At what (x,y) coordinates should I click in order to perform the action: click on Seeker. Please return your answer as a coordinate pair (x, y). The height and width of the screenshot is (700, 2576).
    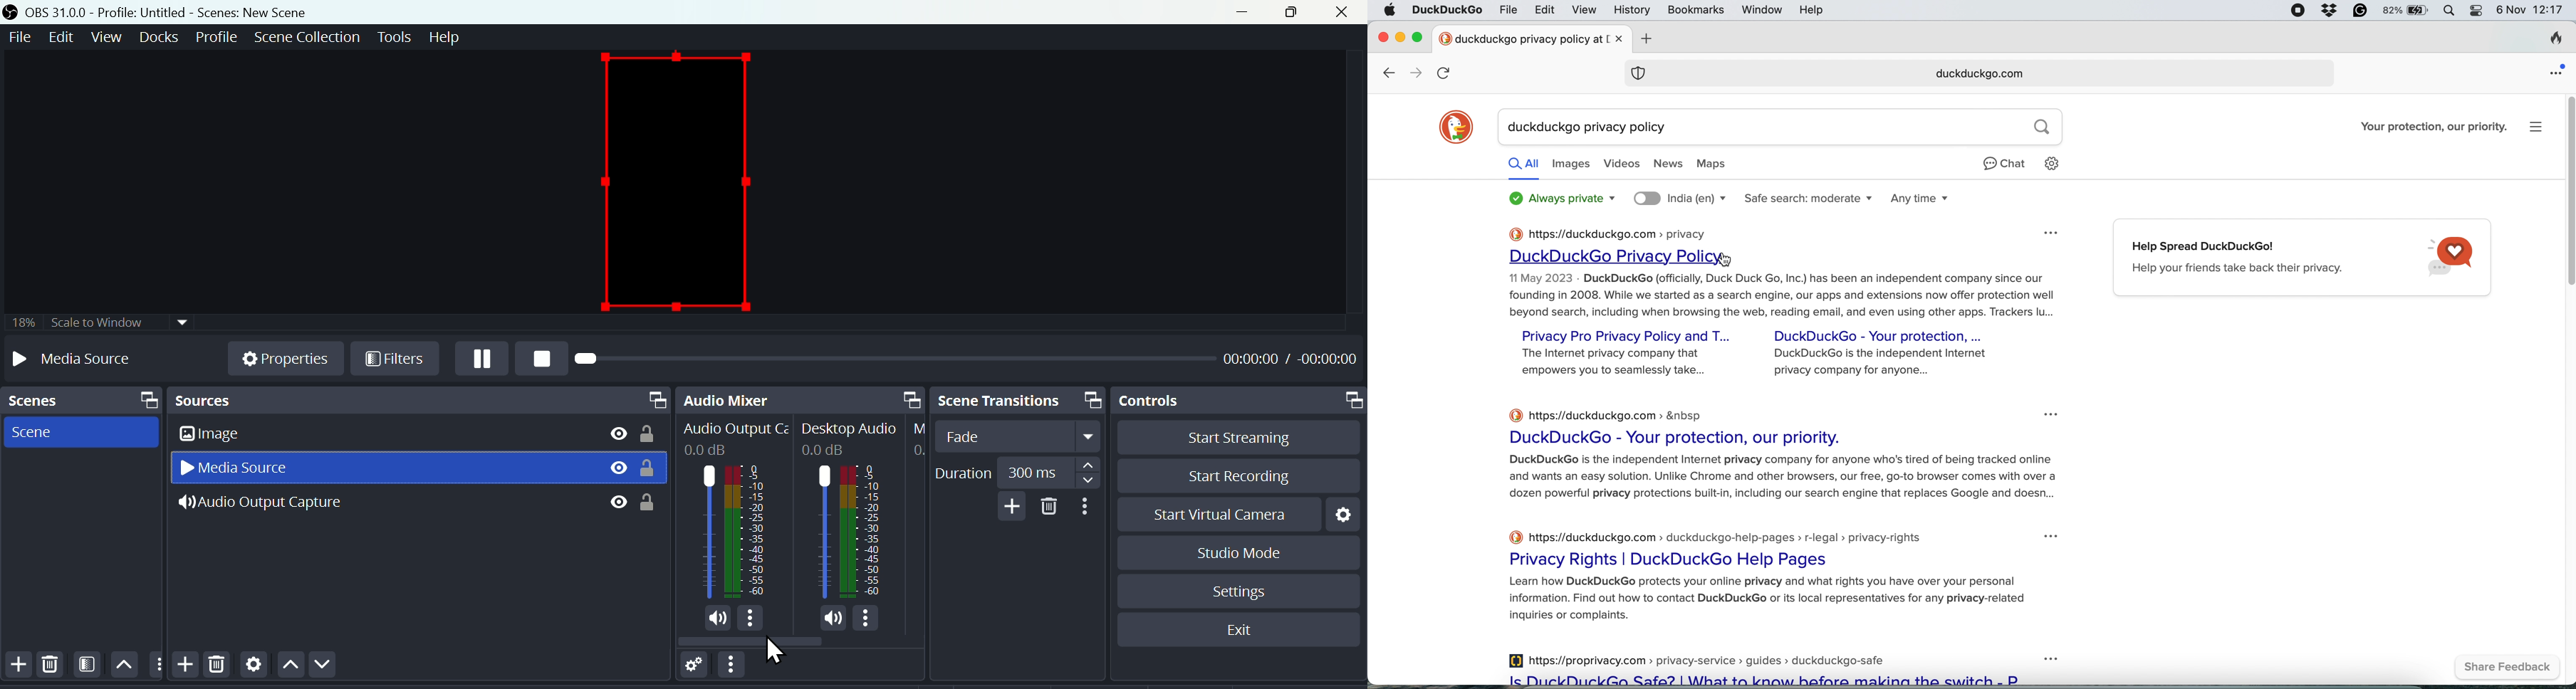
    Looking at the image, I should click on (888, 361).